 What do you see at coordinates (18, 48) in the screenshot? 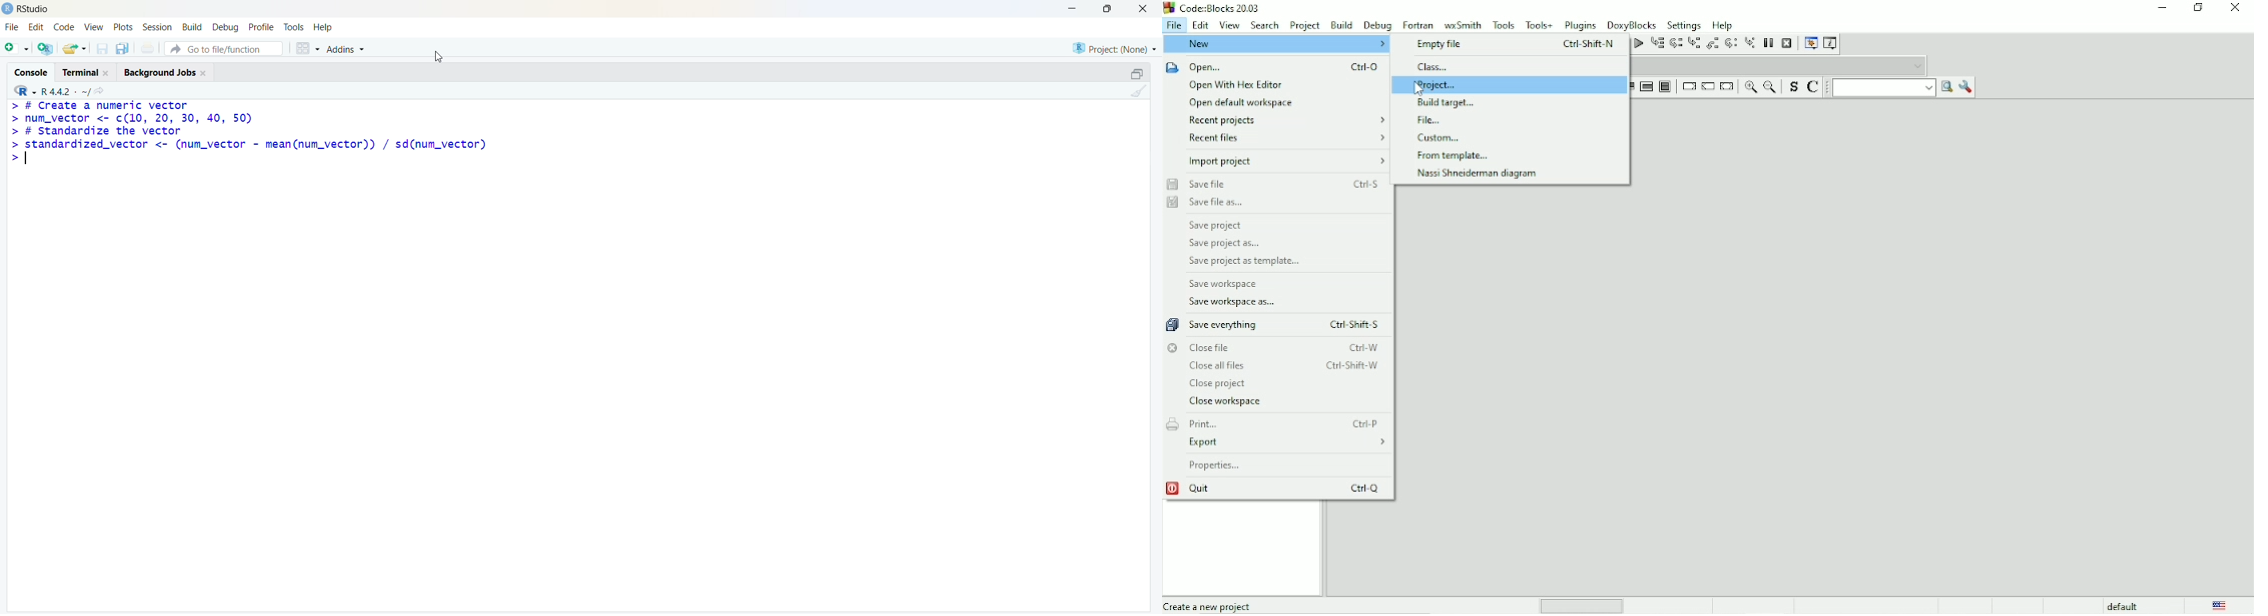
I see `add file as` at bounding box center [18, 48].